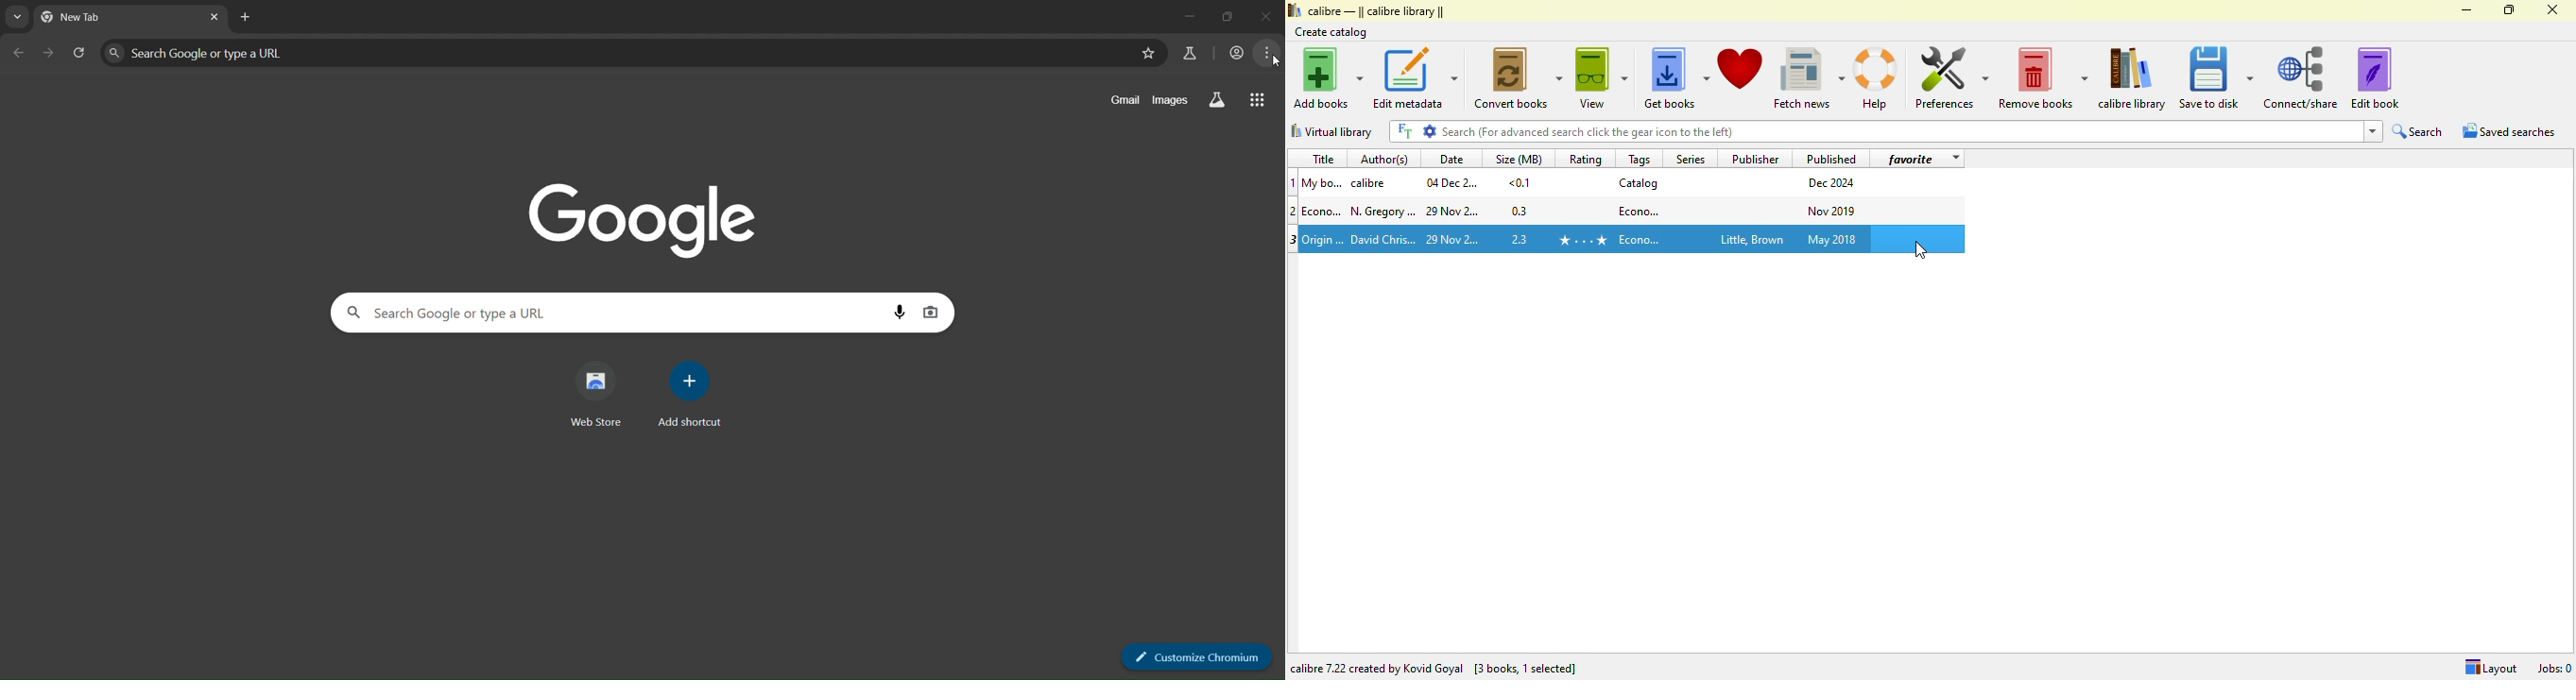  I want to click on date, so click(1451, 159).